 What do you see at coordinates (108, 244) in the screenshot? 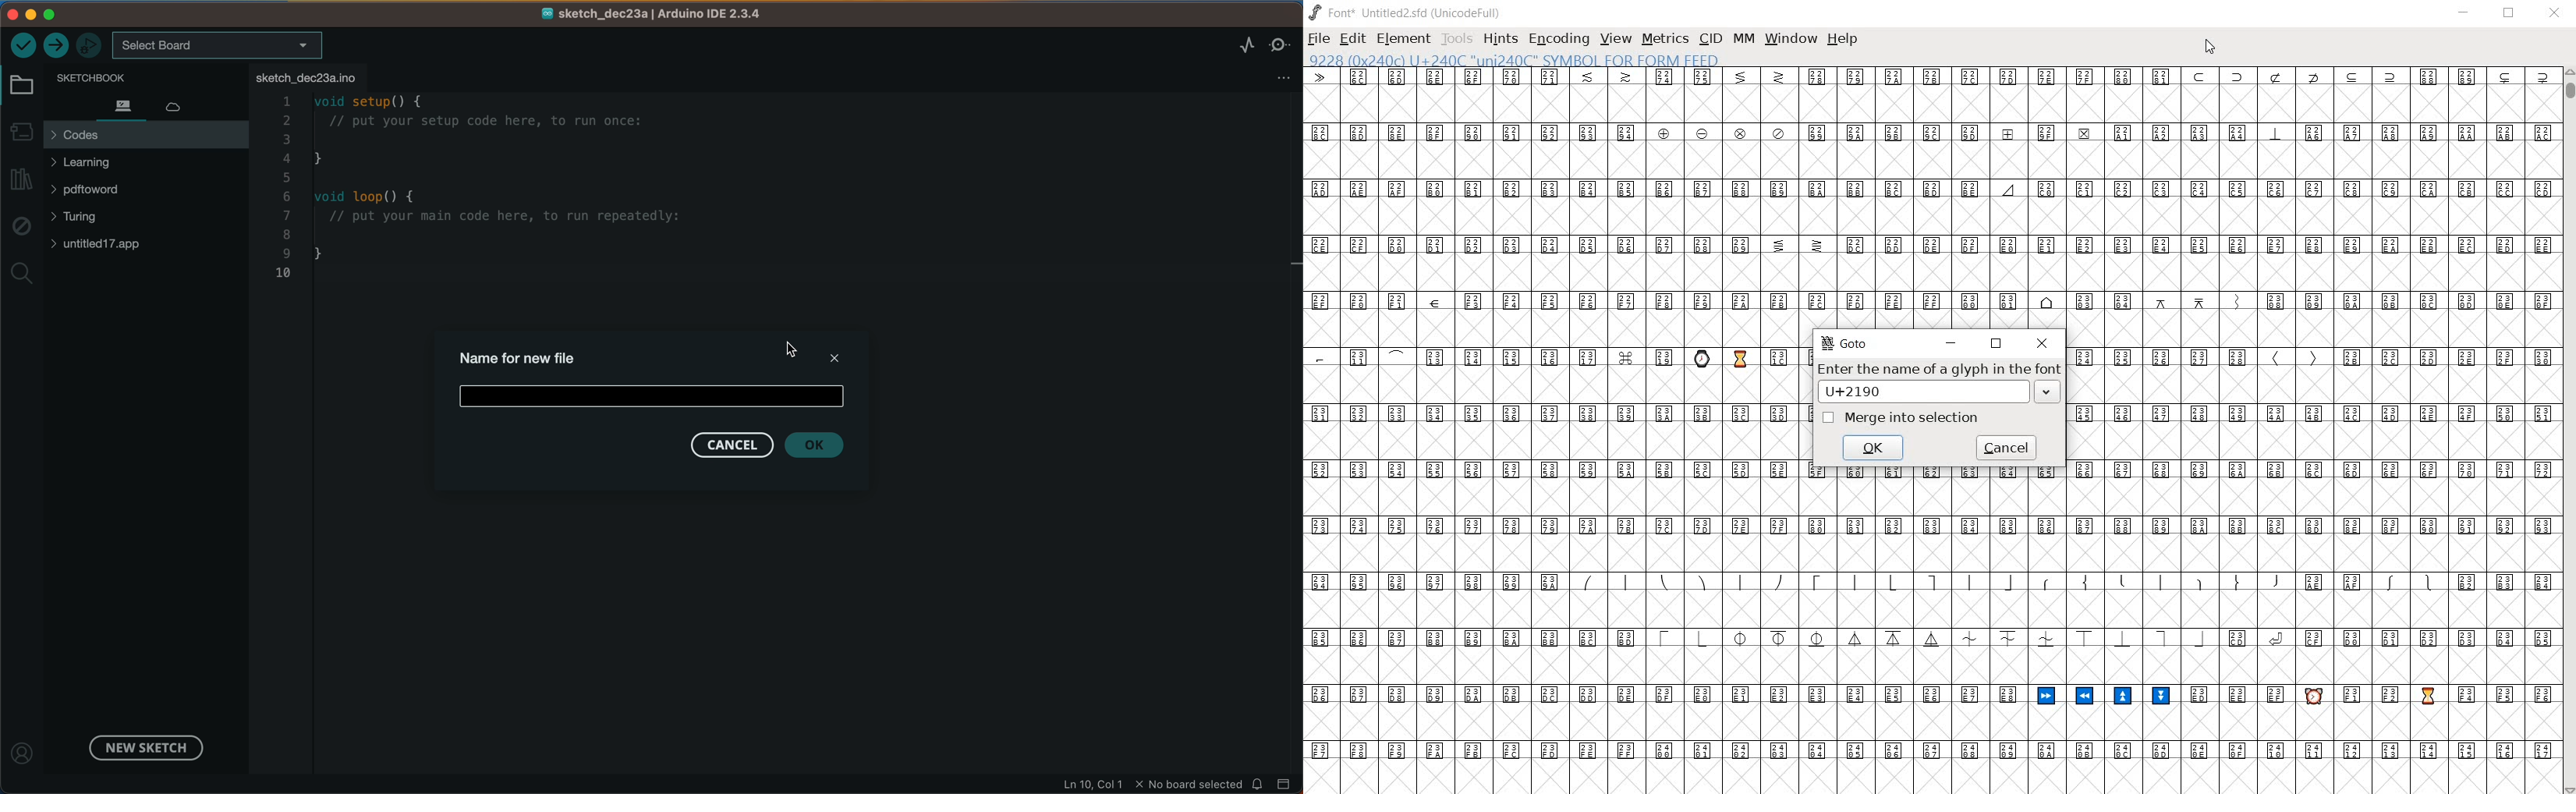
I see `untitled 17` at bounding box center [108, 244].